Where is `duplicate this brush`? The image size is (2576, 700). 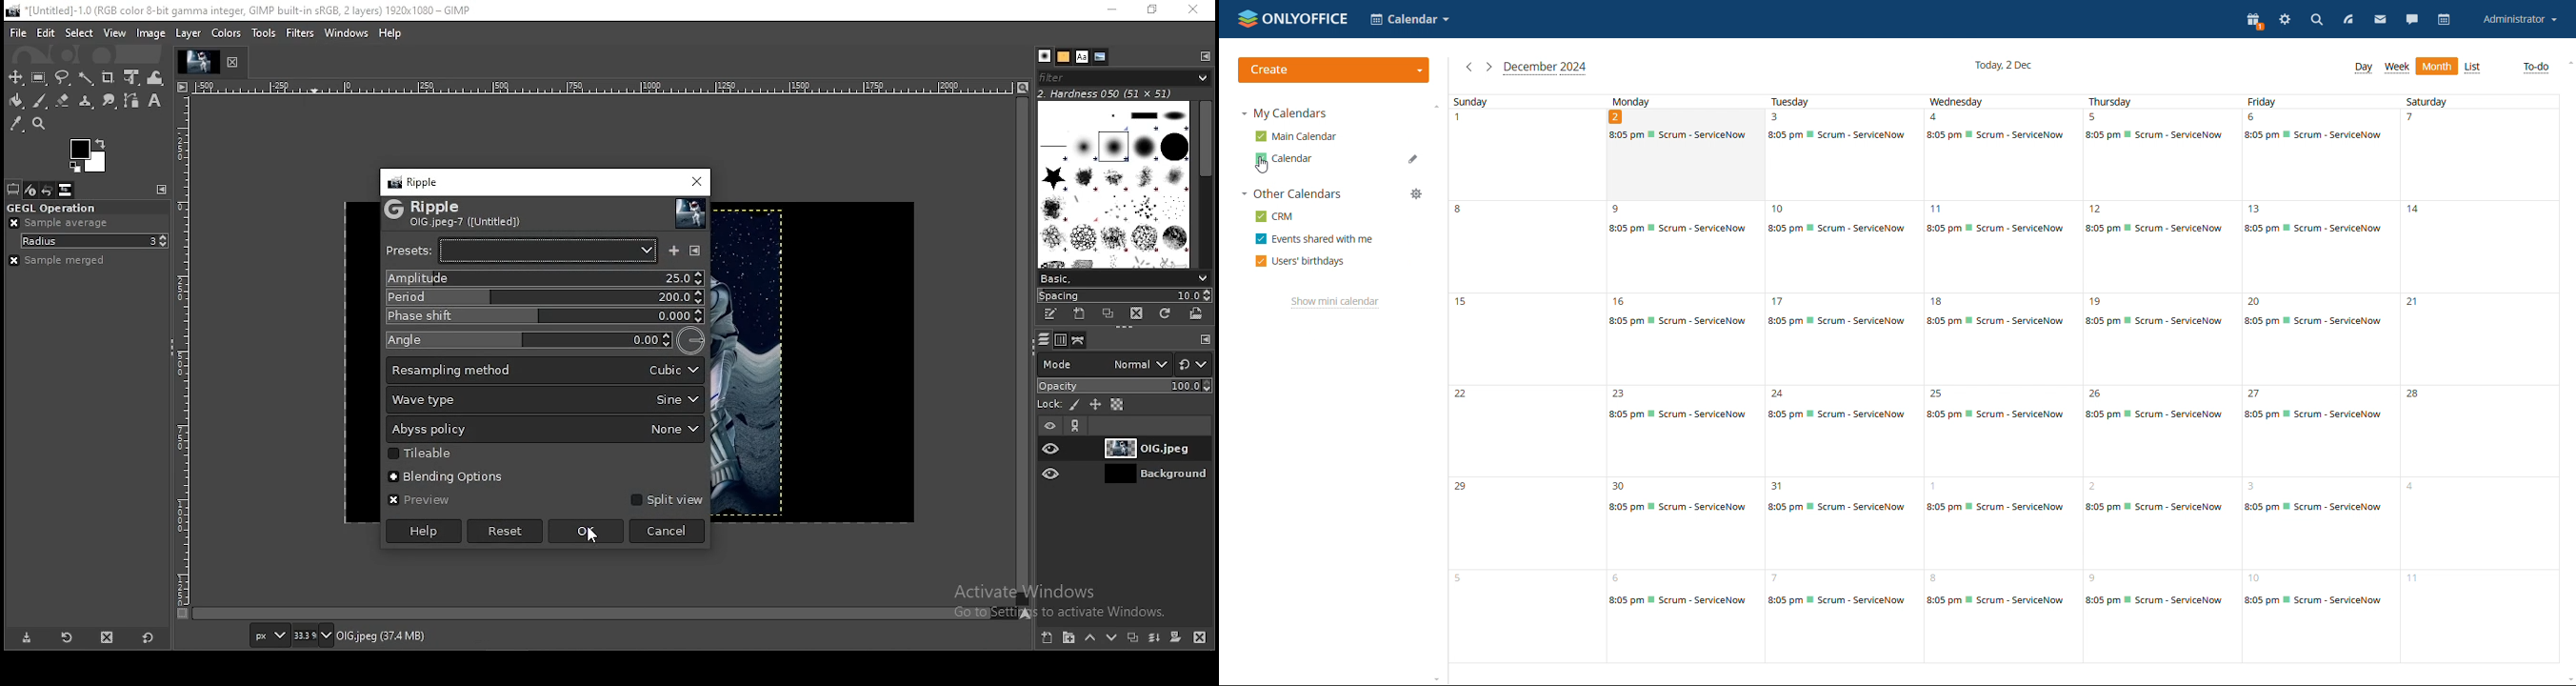 duplicate this brush is located at coordinates (1108, 313).